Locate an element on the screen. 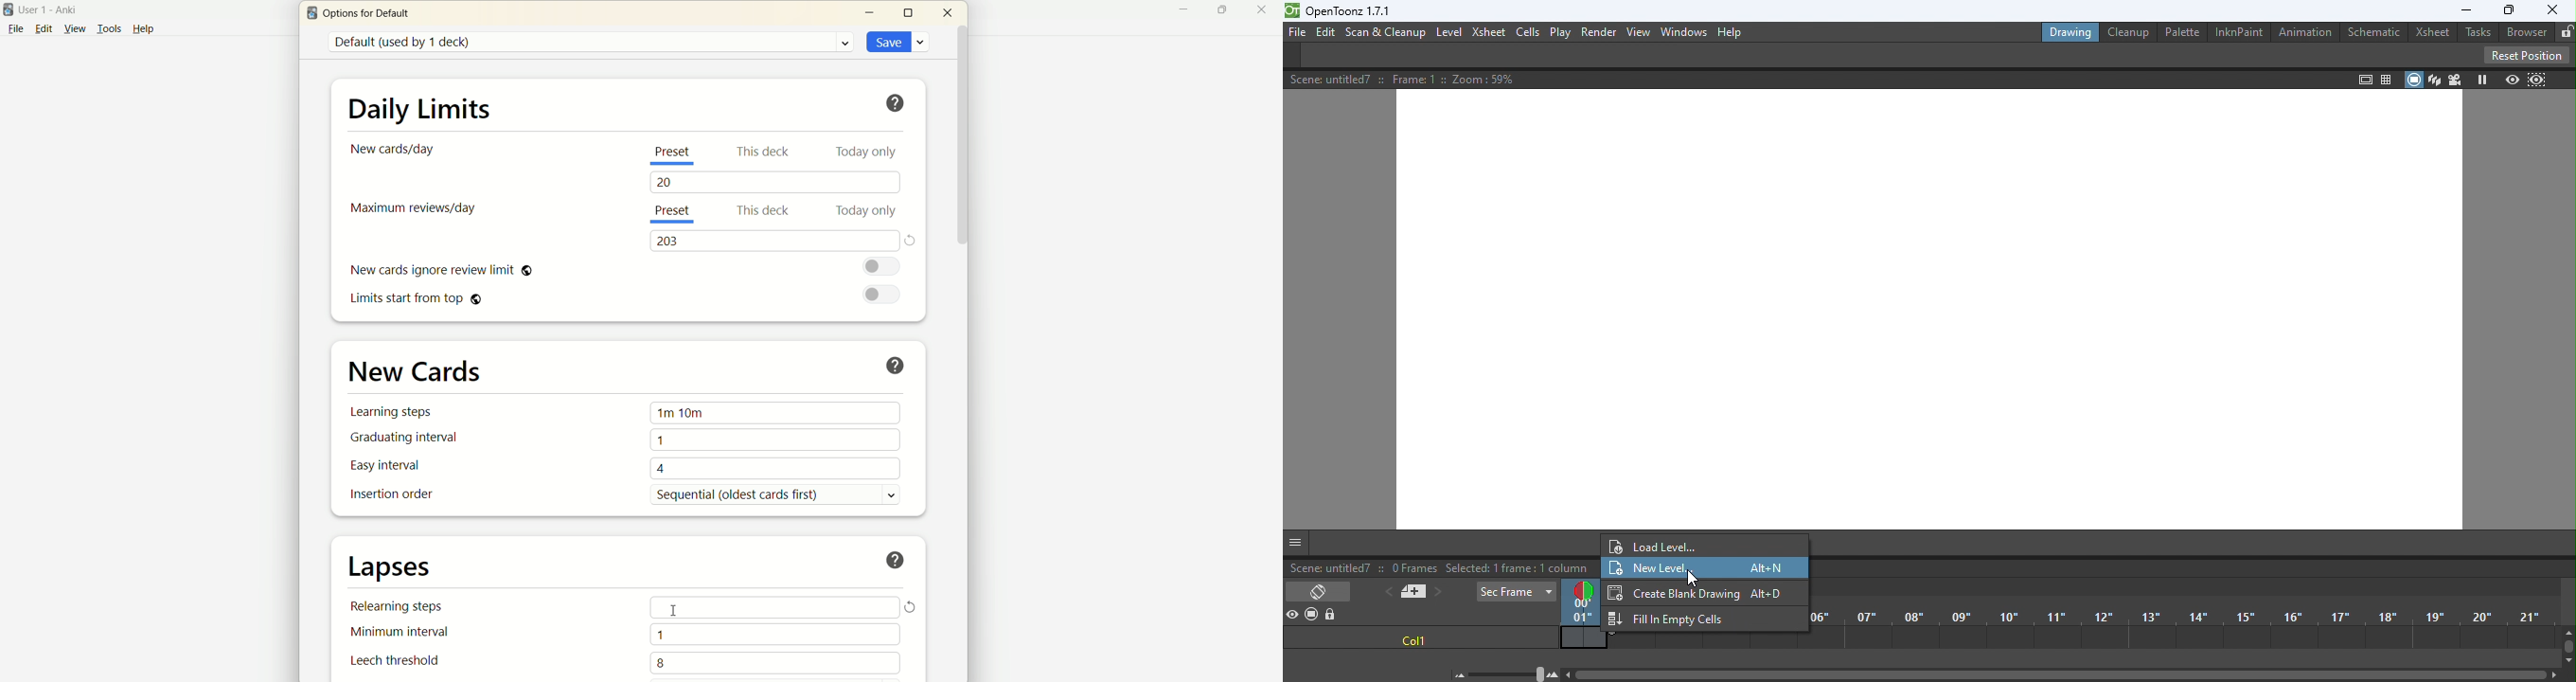 The image size is (2576, 700). edit is located at coordinates (43, 28).